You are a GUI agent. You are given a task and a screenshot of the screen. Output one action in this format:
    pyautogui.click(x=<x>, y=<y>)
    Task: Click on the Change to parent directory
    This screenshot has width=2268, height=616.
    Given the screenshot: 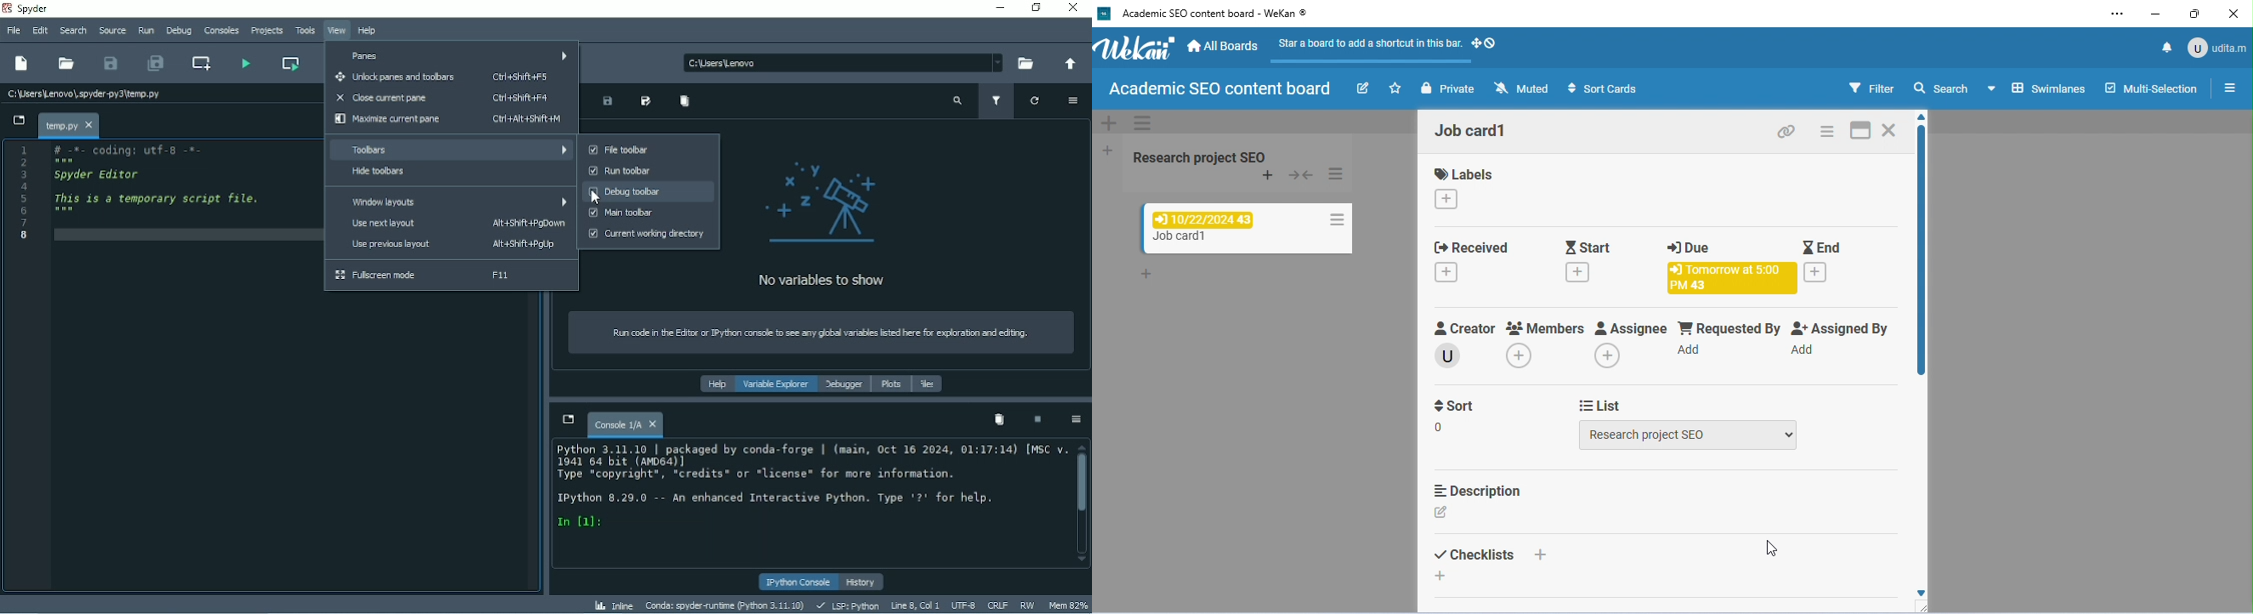 What is the action you would take?
    pyautogui.click(x=1066, y=65)
    